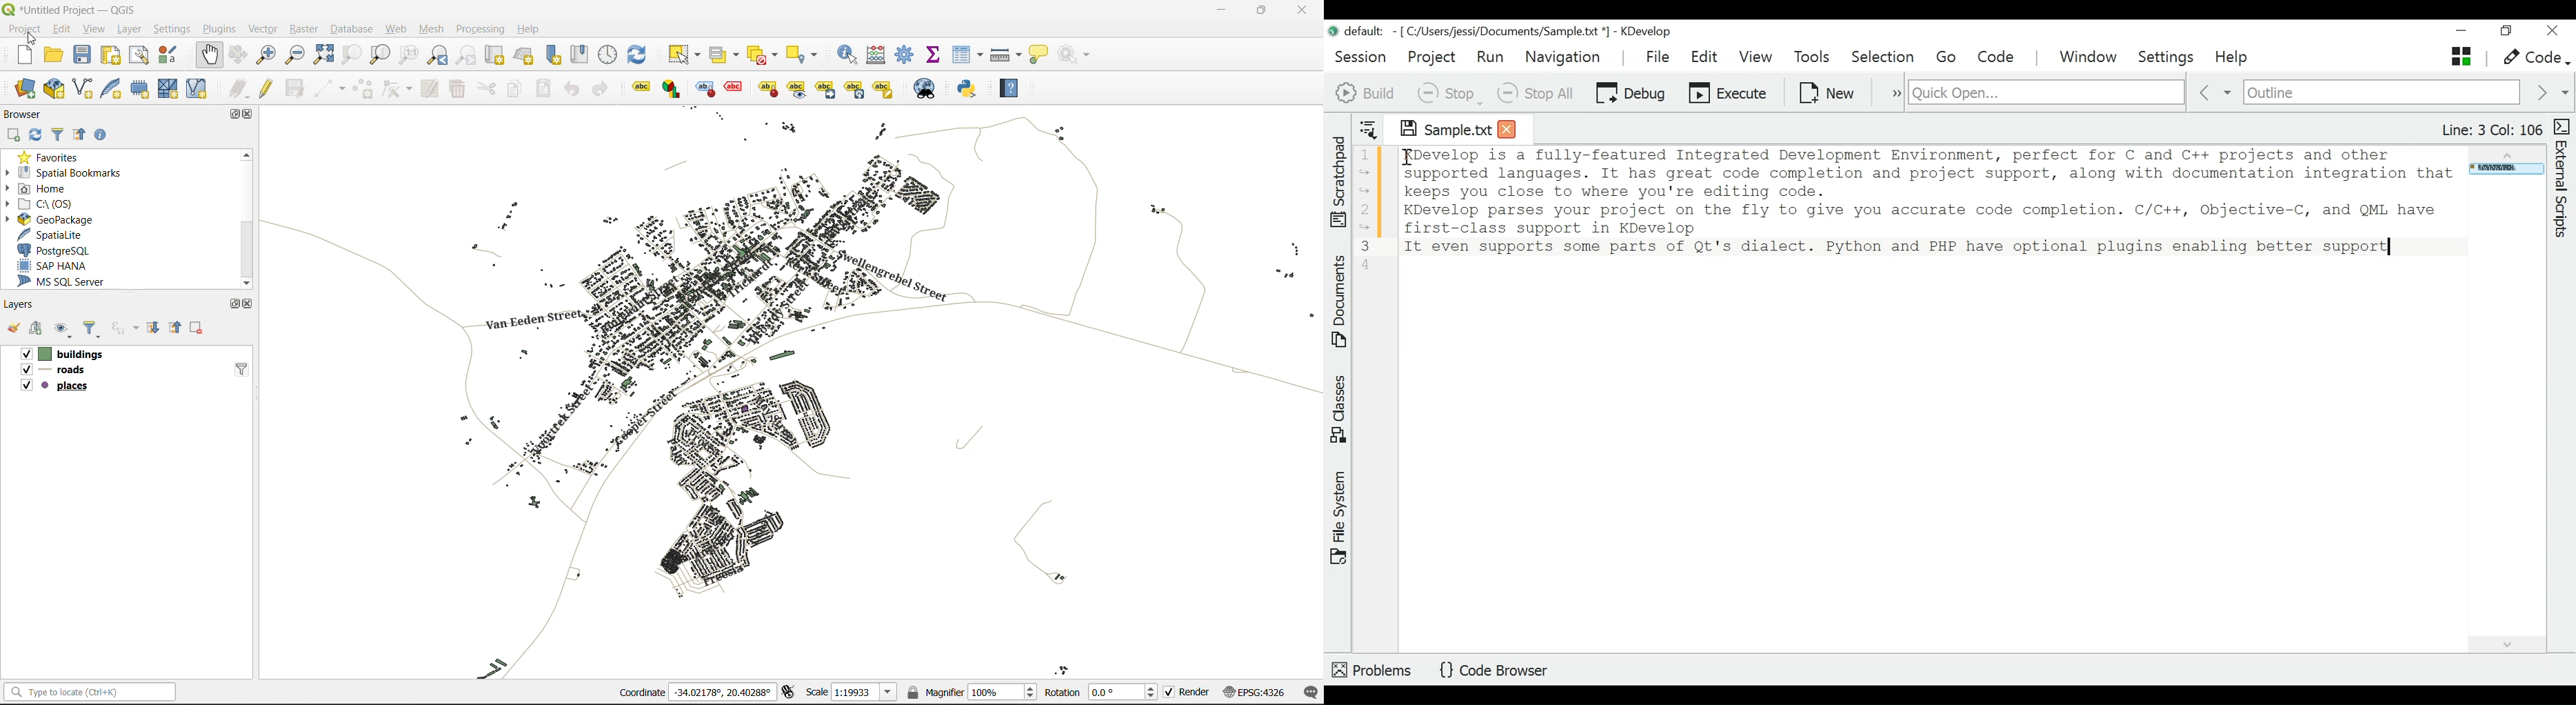 This screenshot has width=2576, height=728. Describe the element at coordinates (322, 55) in the screenshot. I see `zoom full` at that location.